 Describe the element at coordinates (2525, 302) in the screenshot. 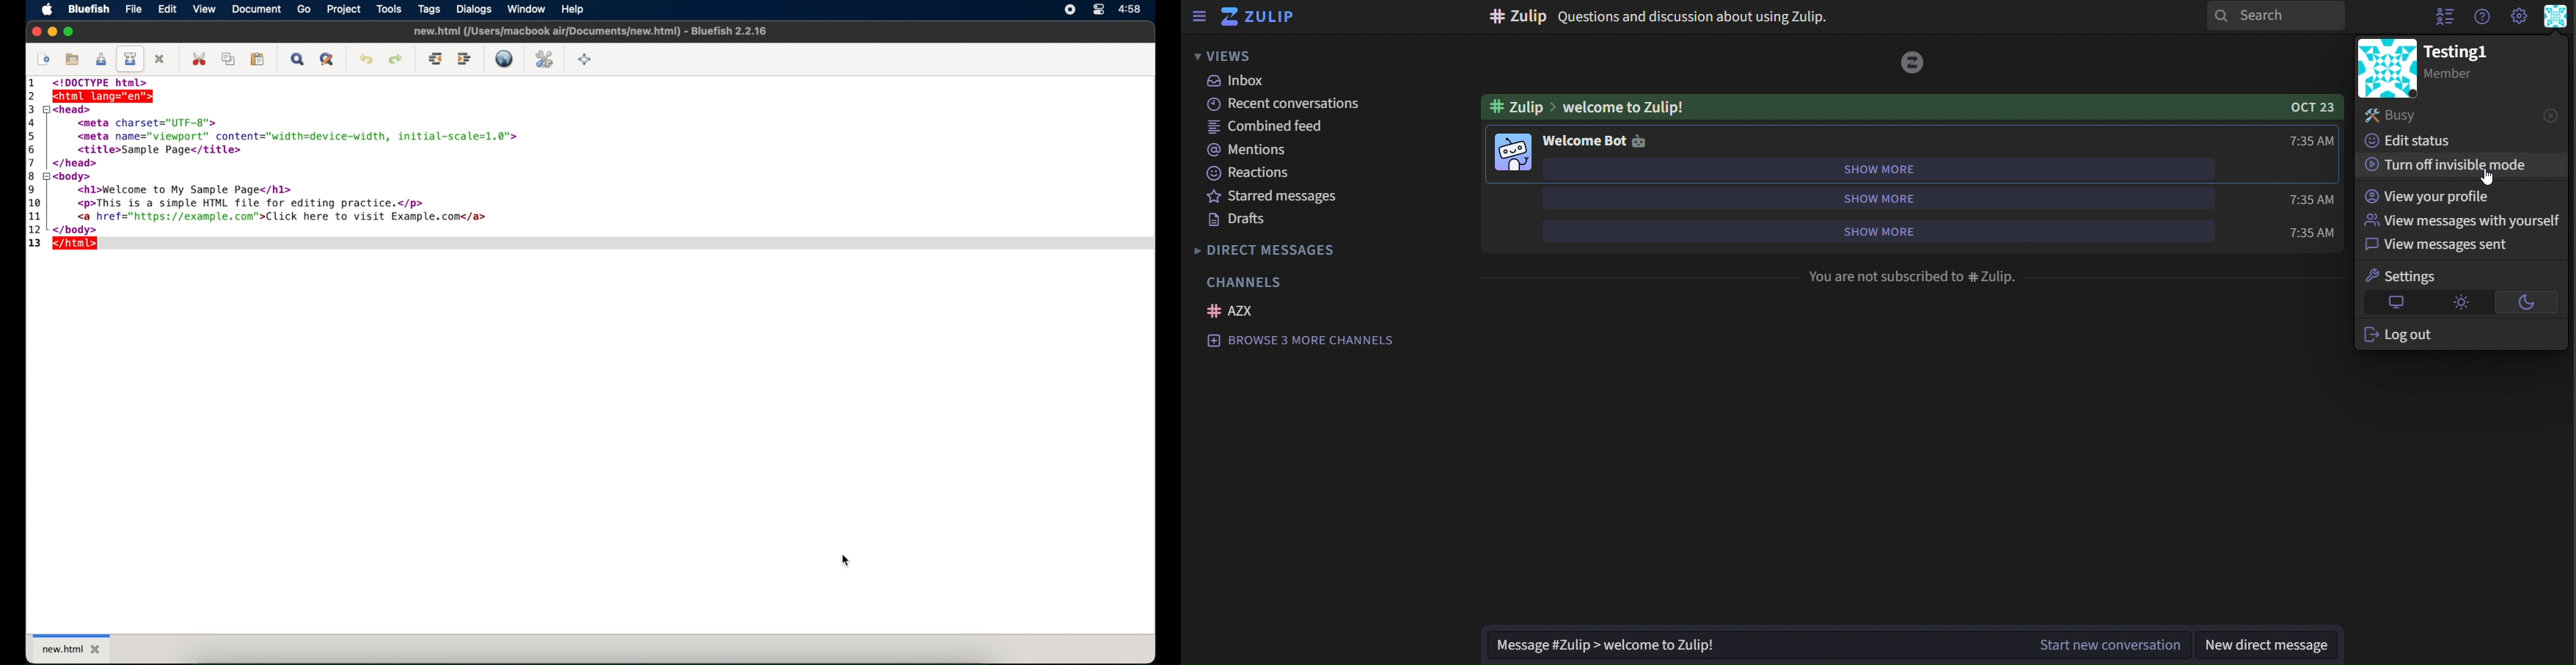

I see `dark theme` at that location.